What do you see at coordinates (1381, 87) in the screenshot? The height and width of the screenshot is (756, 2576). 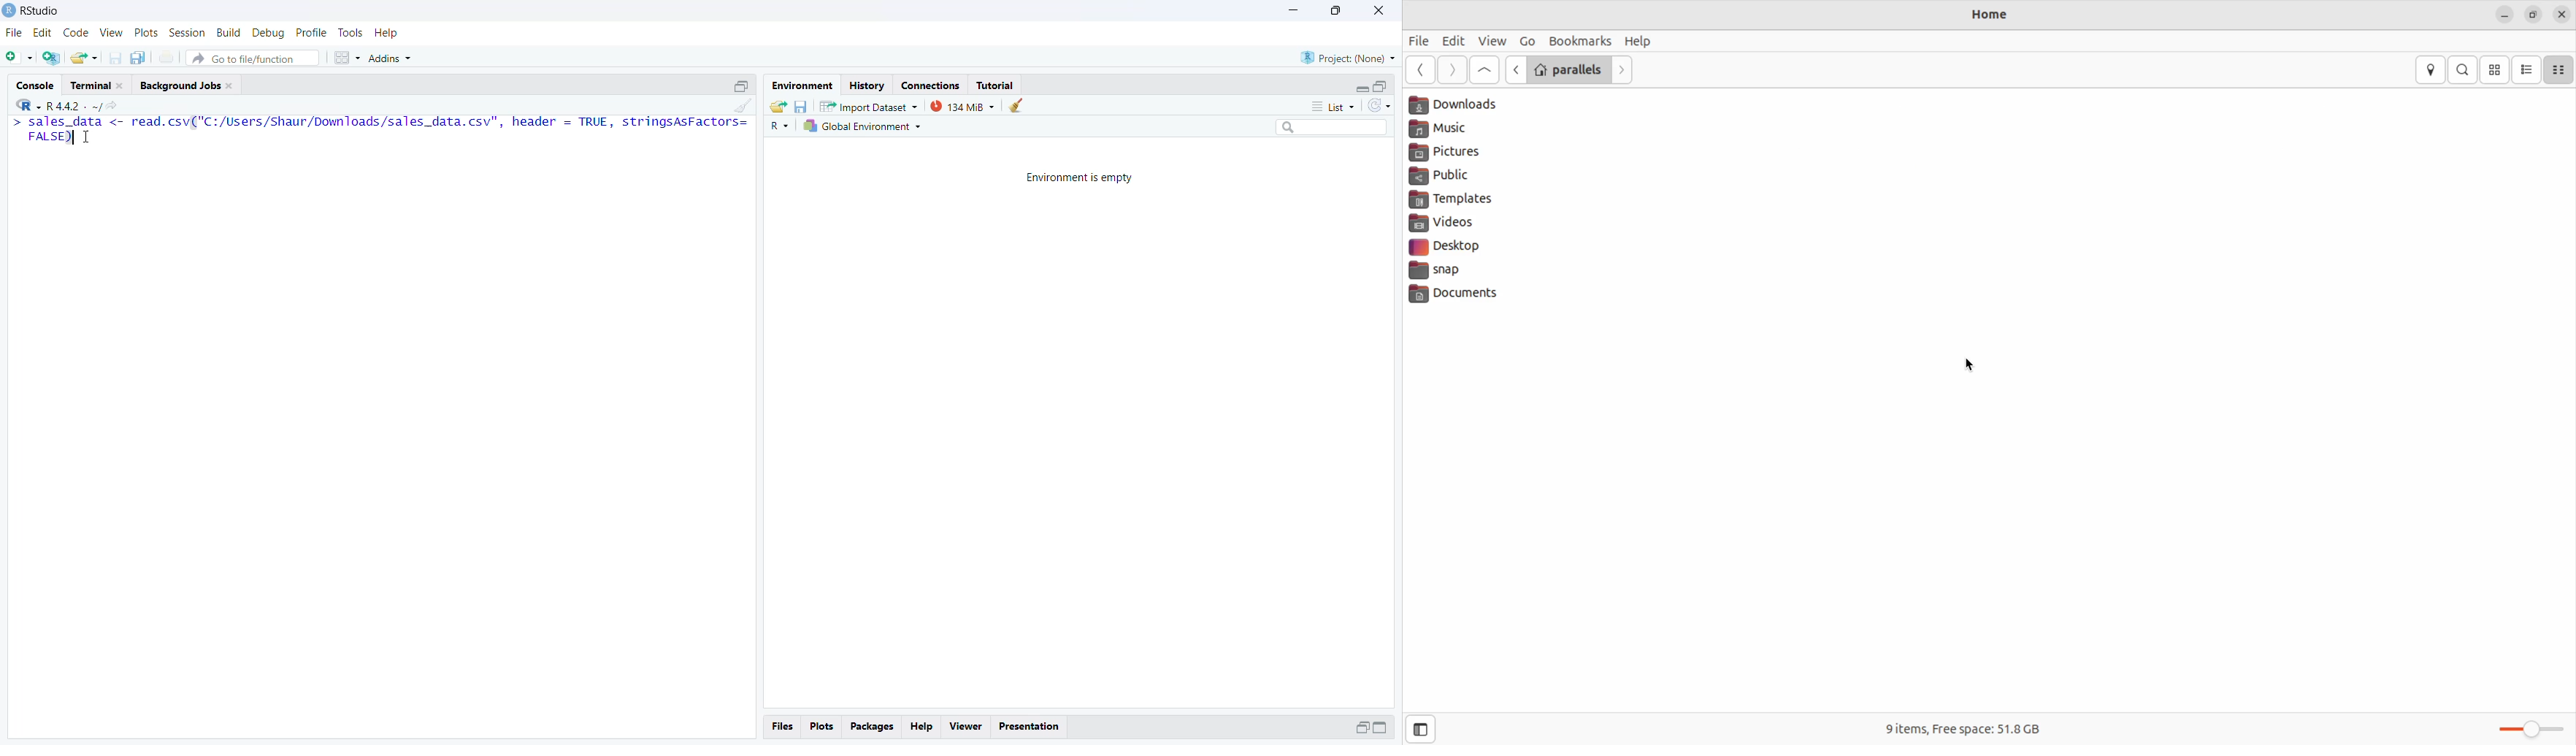 I see `Maximize` at bounding box center [1381, 87].